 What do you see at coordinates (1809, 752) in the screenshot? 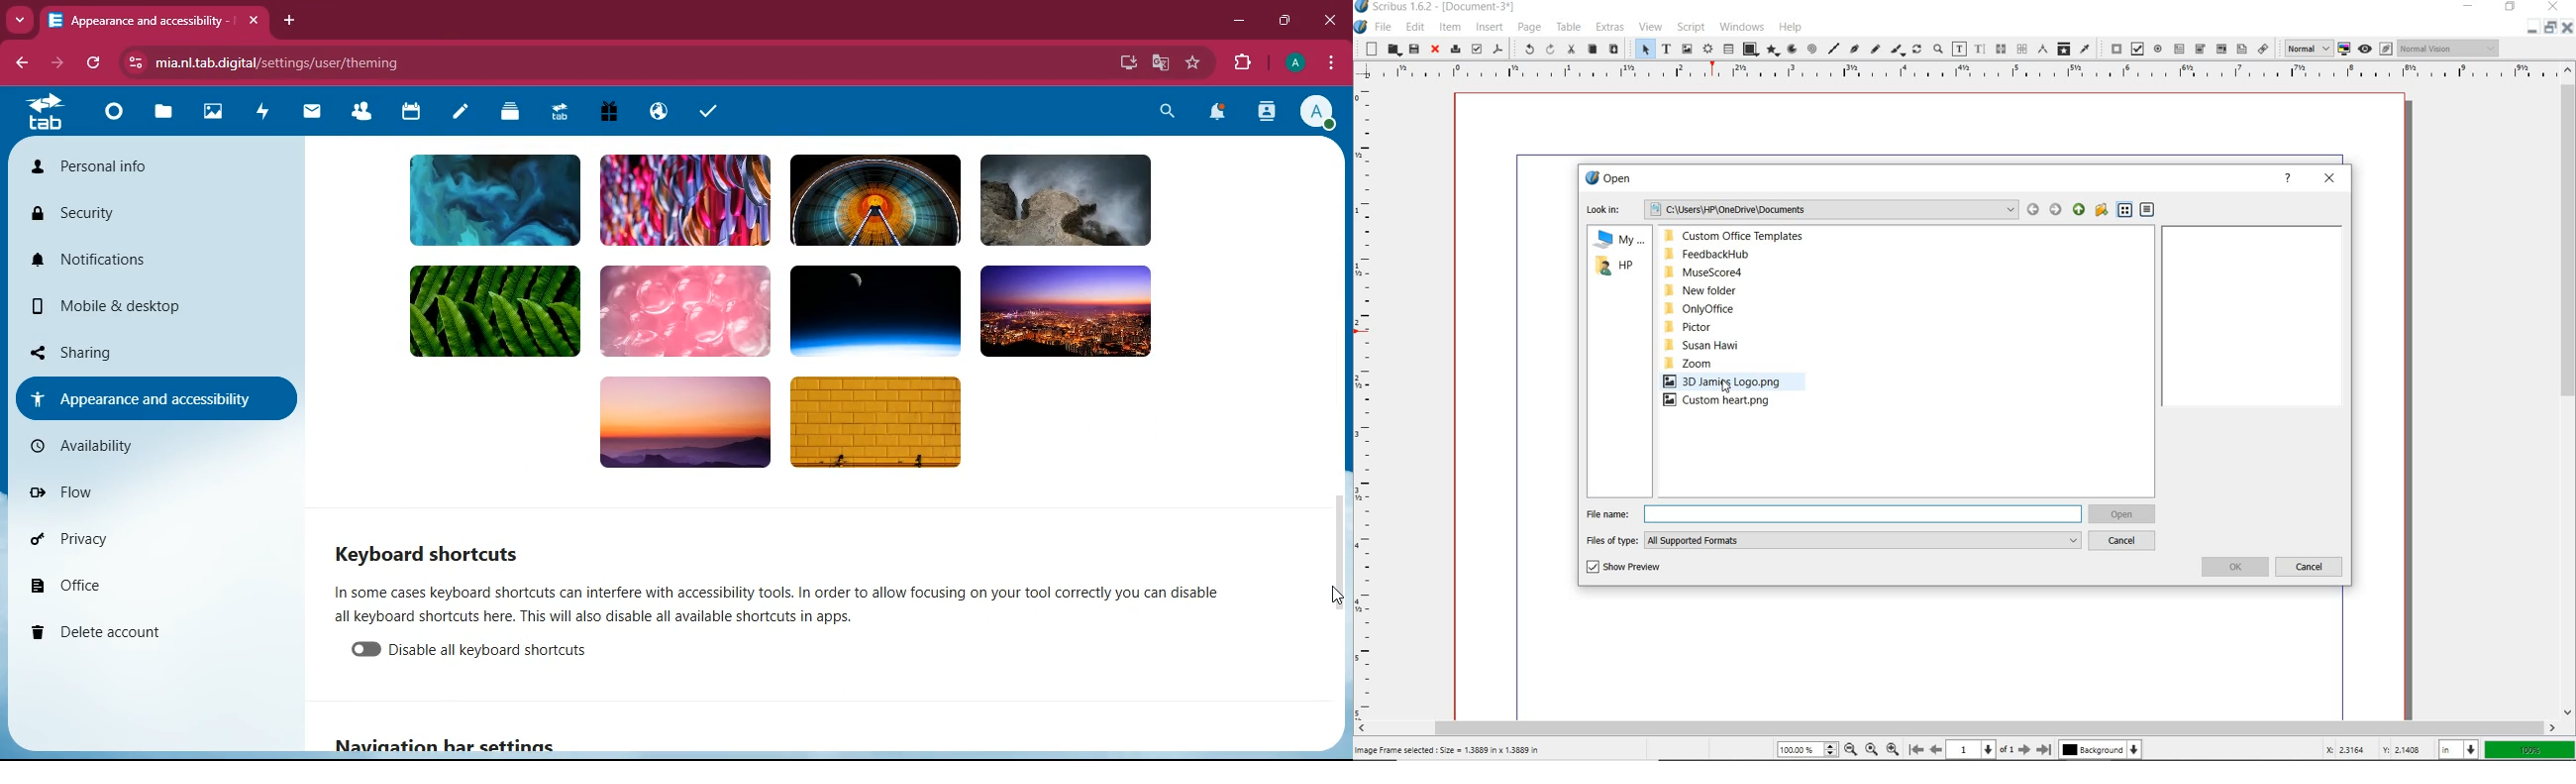
I see `zoom level` at bounding box center [1809, 752].